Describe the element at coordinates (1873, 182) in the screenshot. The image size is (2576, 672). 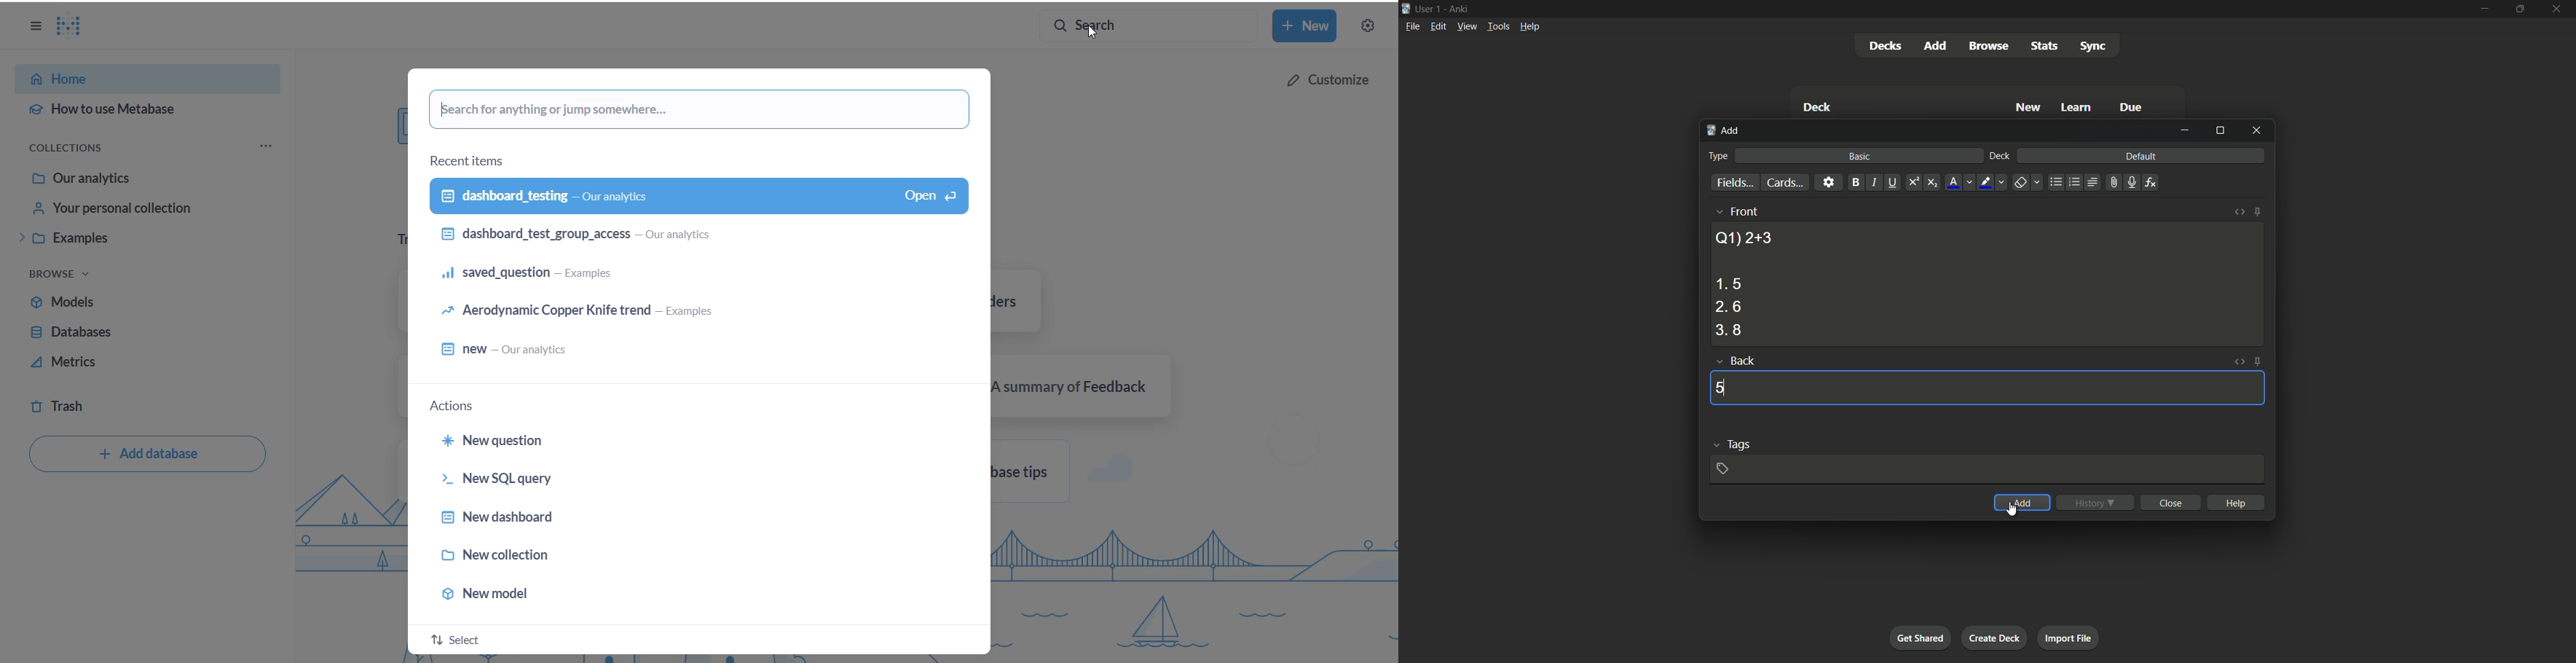
I see `italic` at that location.